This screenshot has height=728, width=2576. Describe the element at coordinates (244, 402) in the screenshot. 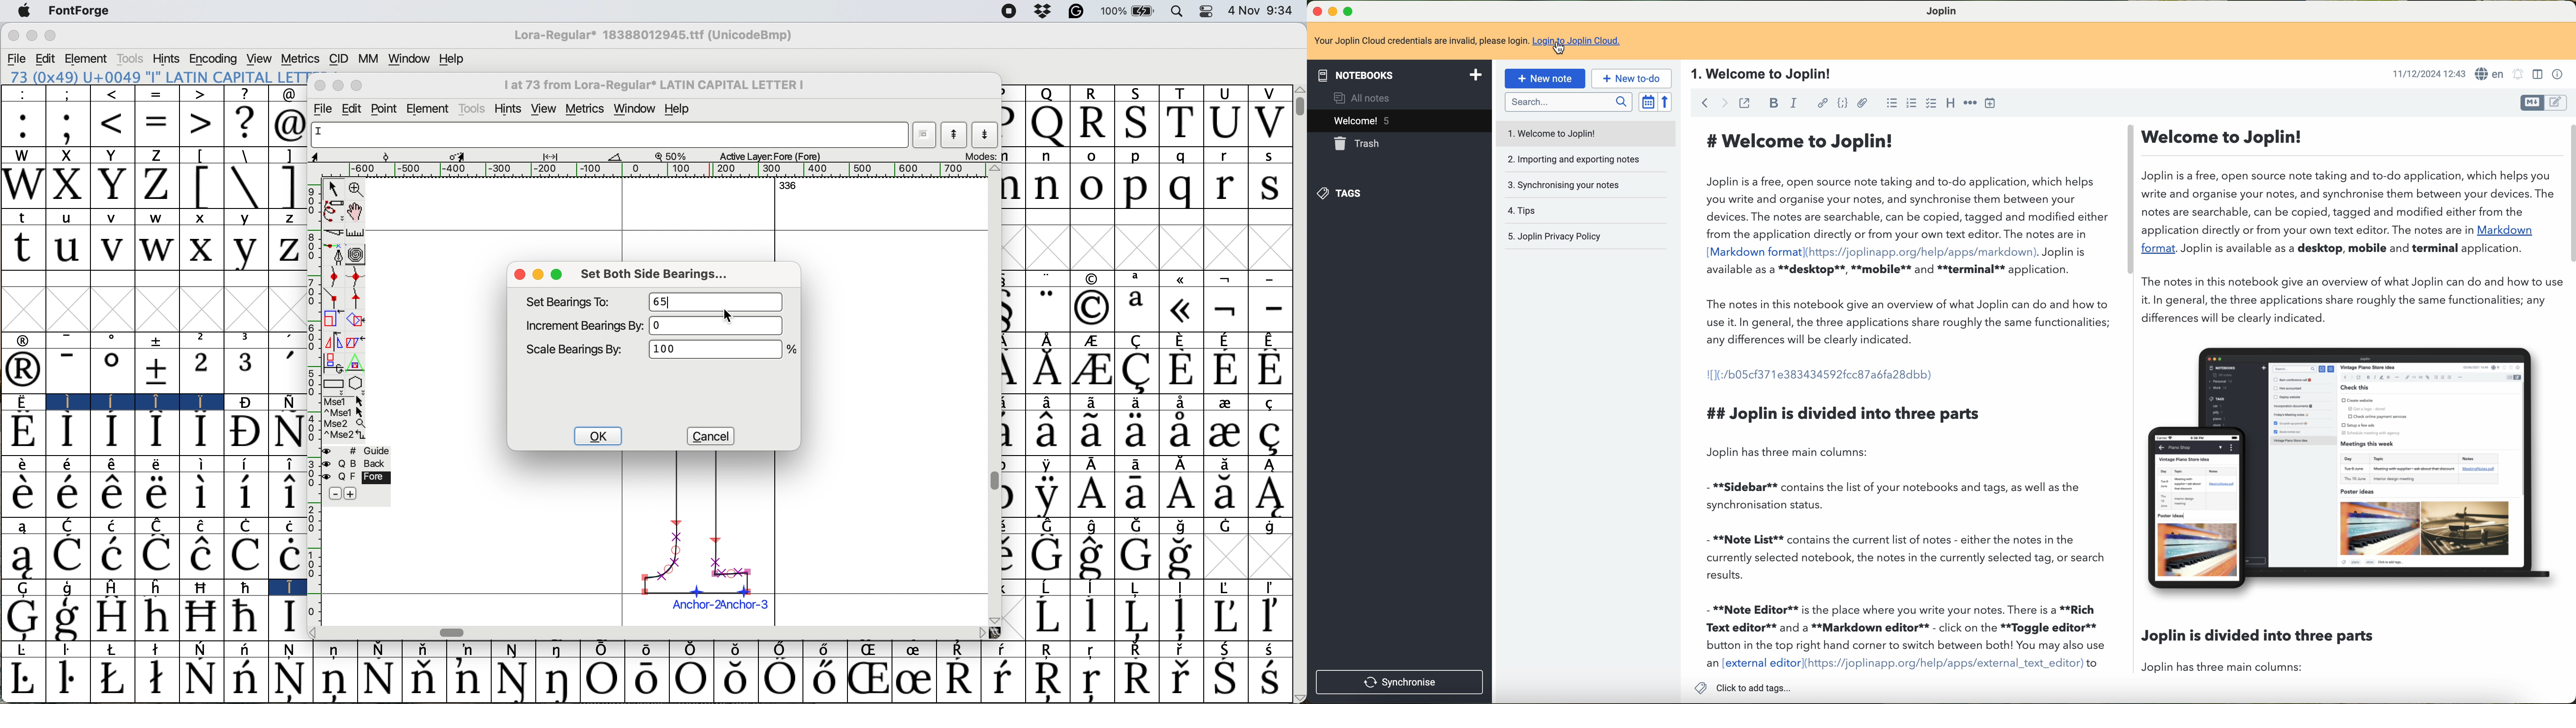

I see `Symbol` at that location.